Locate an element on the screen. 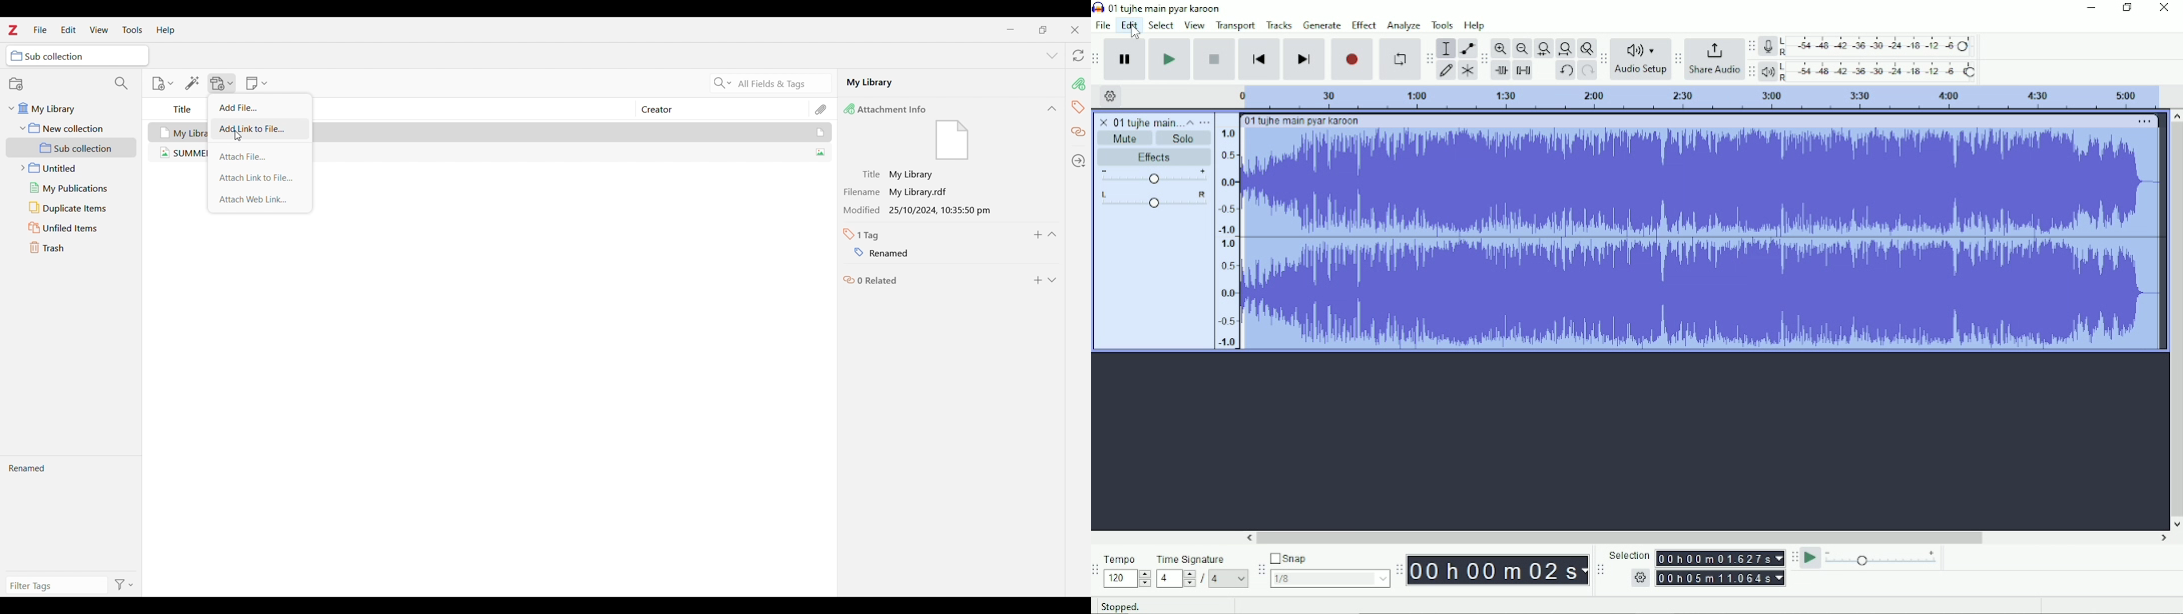 This screenshot has width=2184, height=616. Pan is located at coordinates (1154, 200).